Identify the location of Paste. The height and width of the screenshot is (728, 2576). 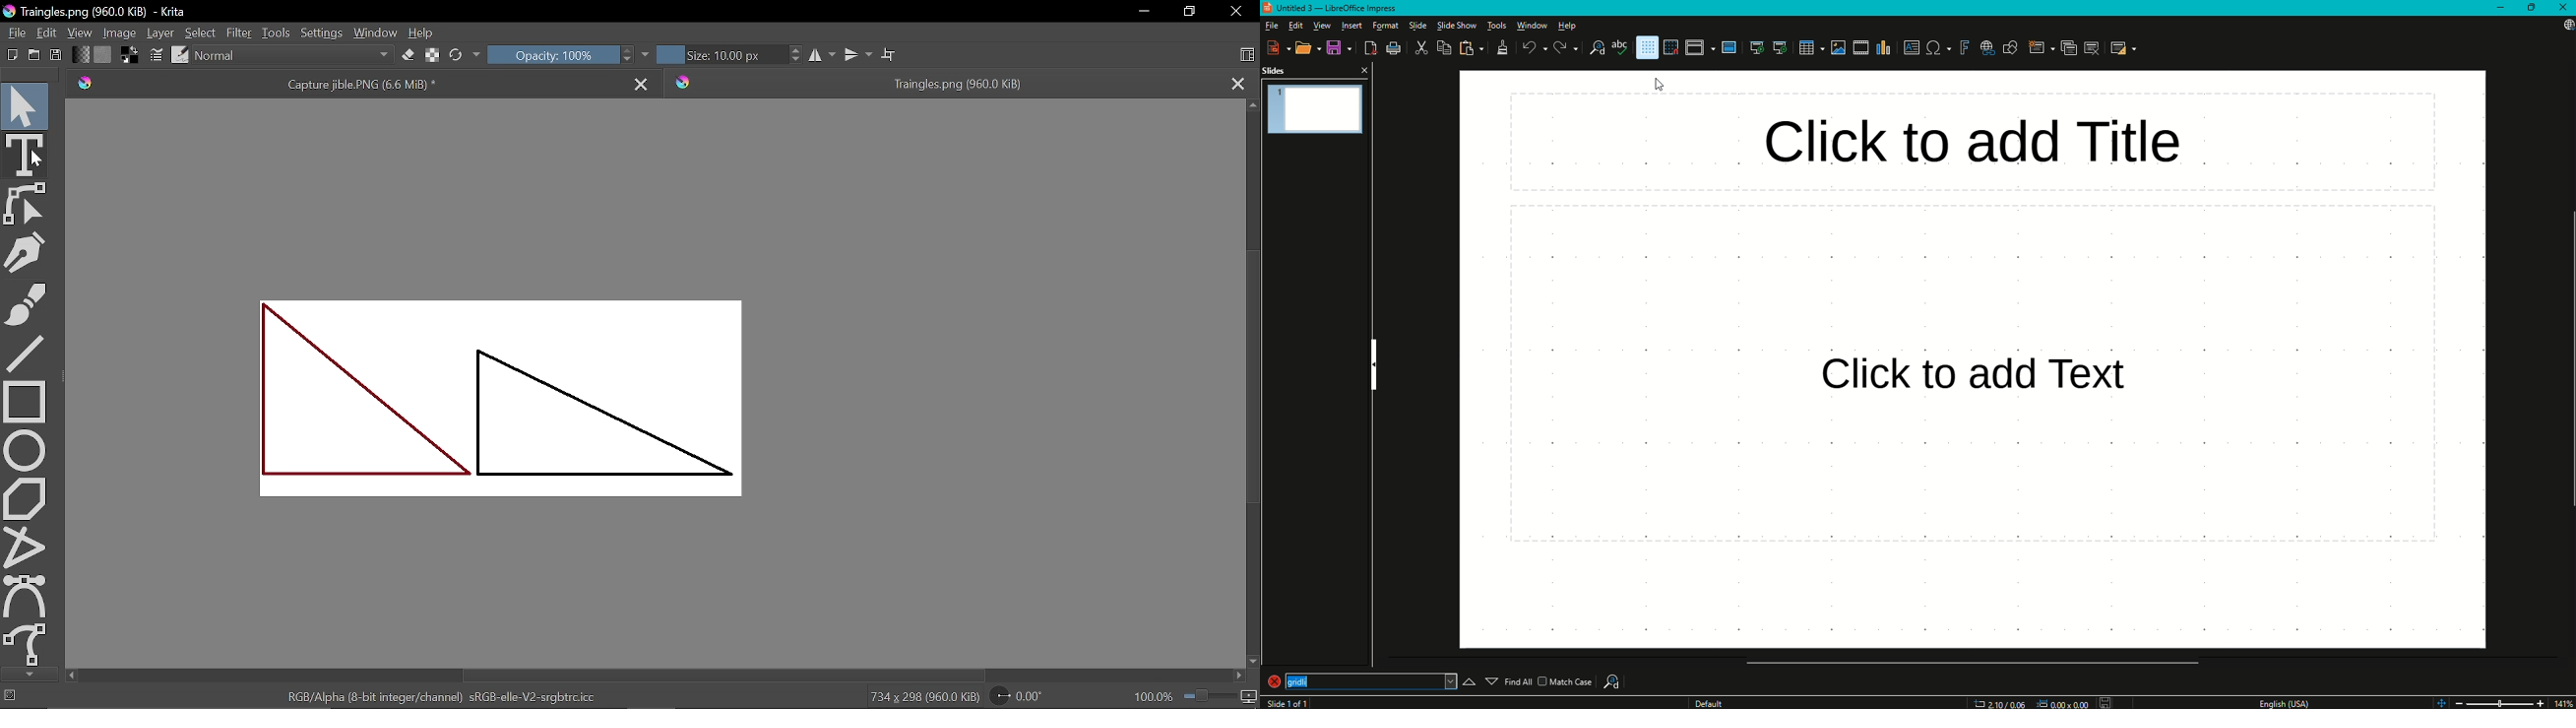
(1470, 49).